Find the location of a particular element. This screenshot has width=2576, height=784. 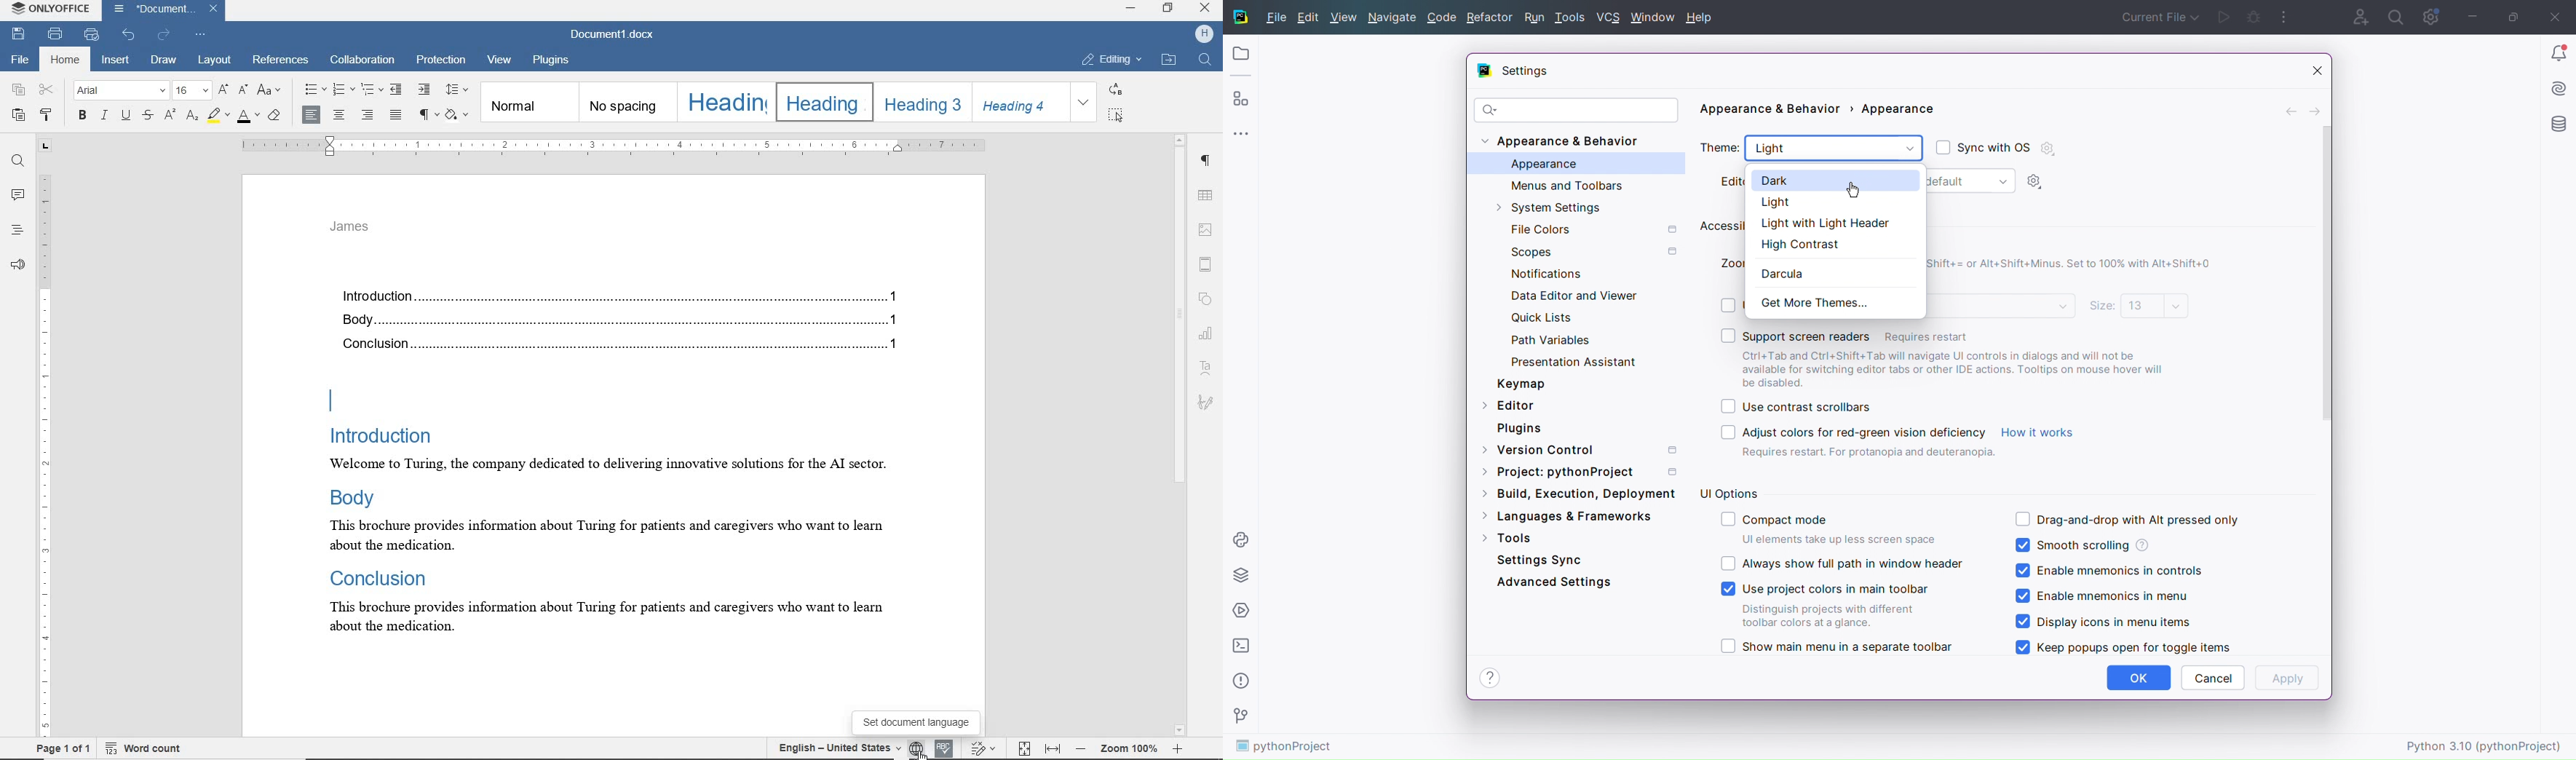

this brochure provides information about Turing for patients and caregivers who want to learn about the medication is located at coordinates (605, 618).